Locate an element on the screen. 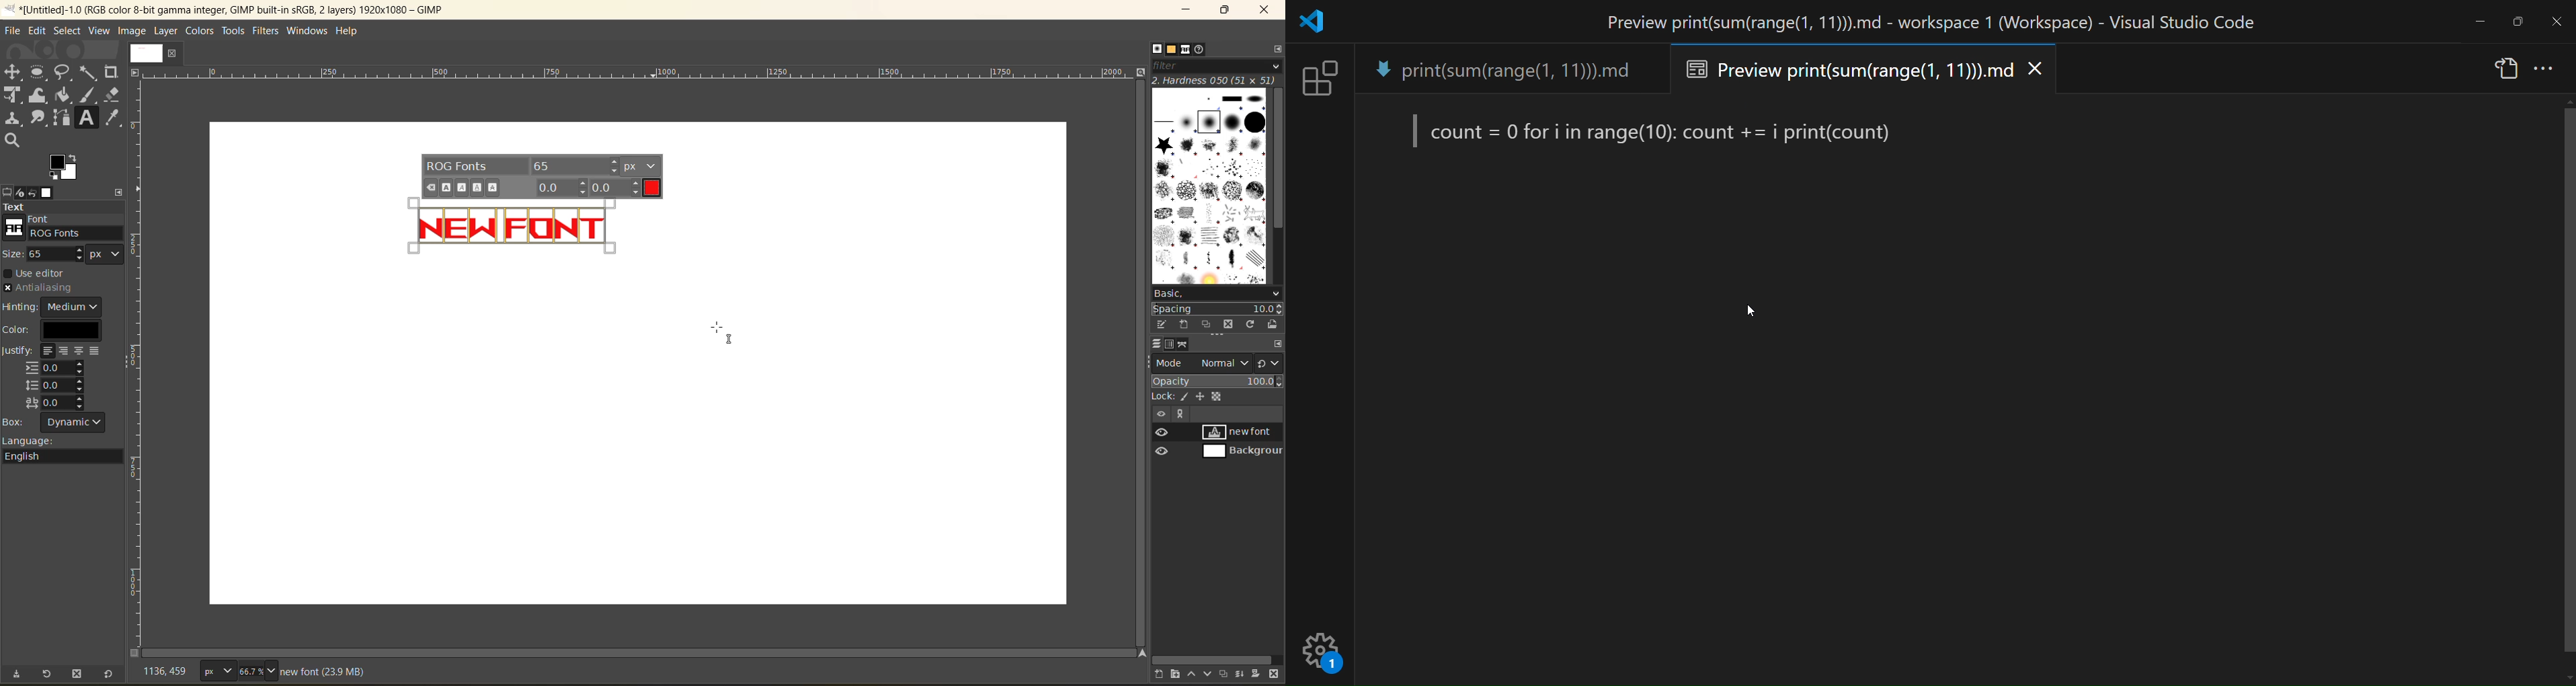 This screenshot has width=2576, height=700. title is located at coordinates (1934, 23).